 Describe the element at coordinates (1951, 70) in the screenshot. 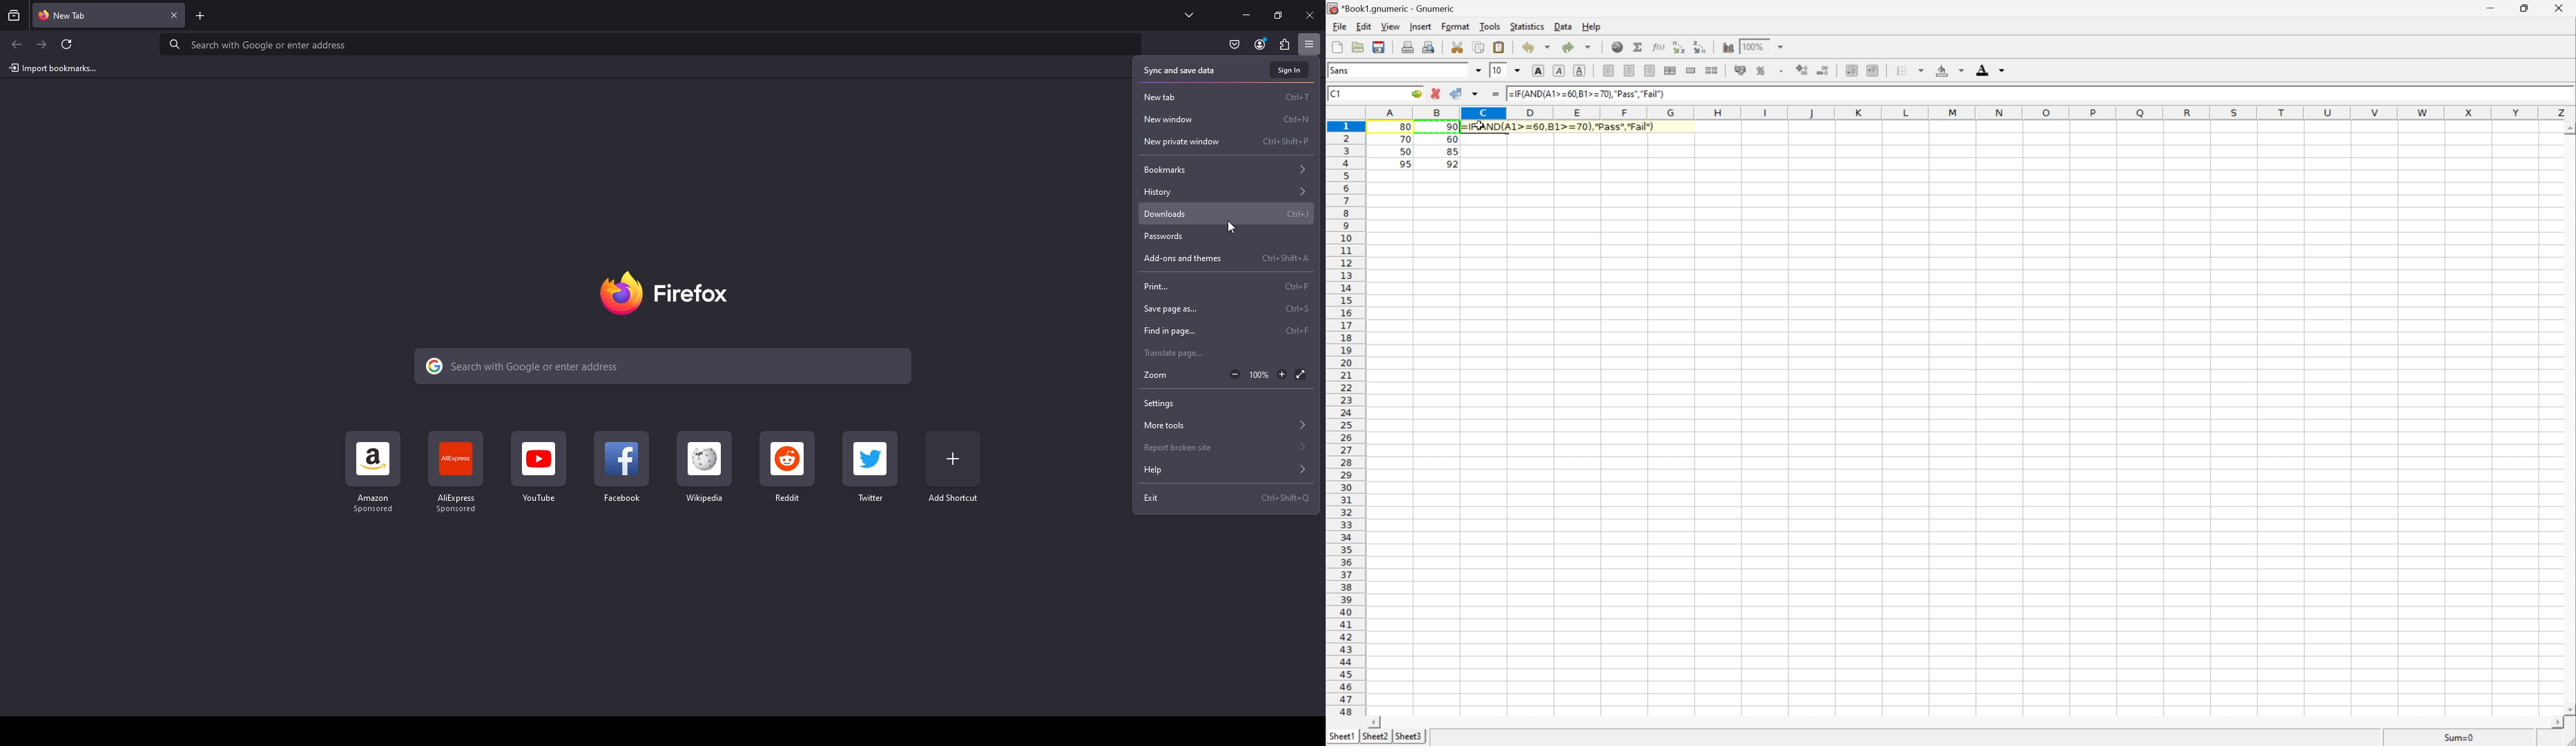

I see `Background` at that location.